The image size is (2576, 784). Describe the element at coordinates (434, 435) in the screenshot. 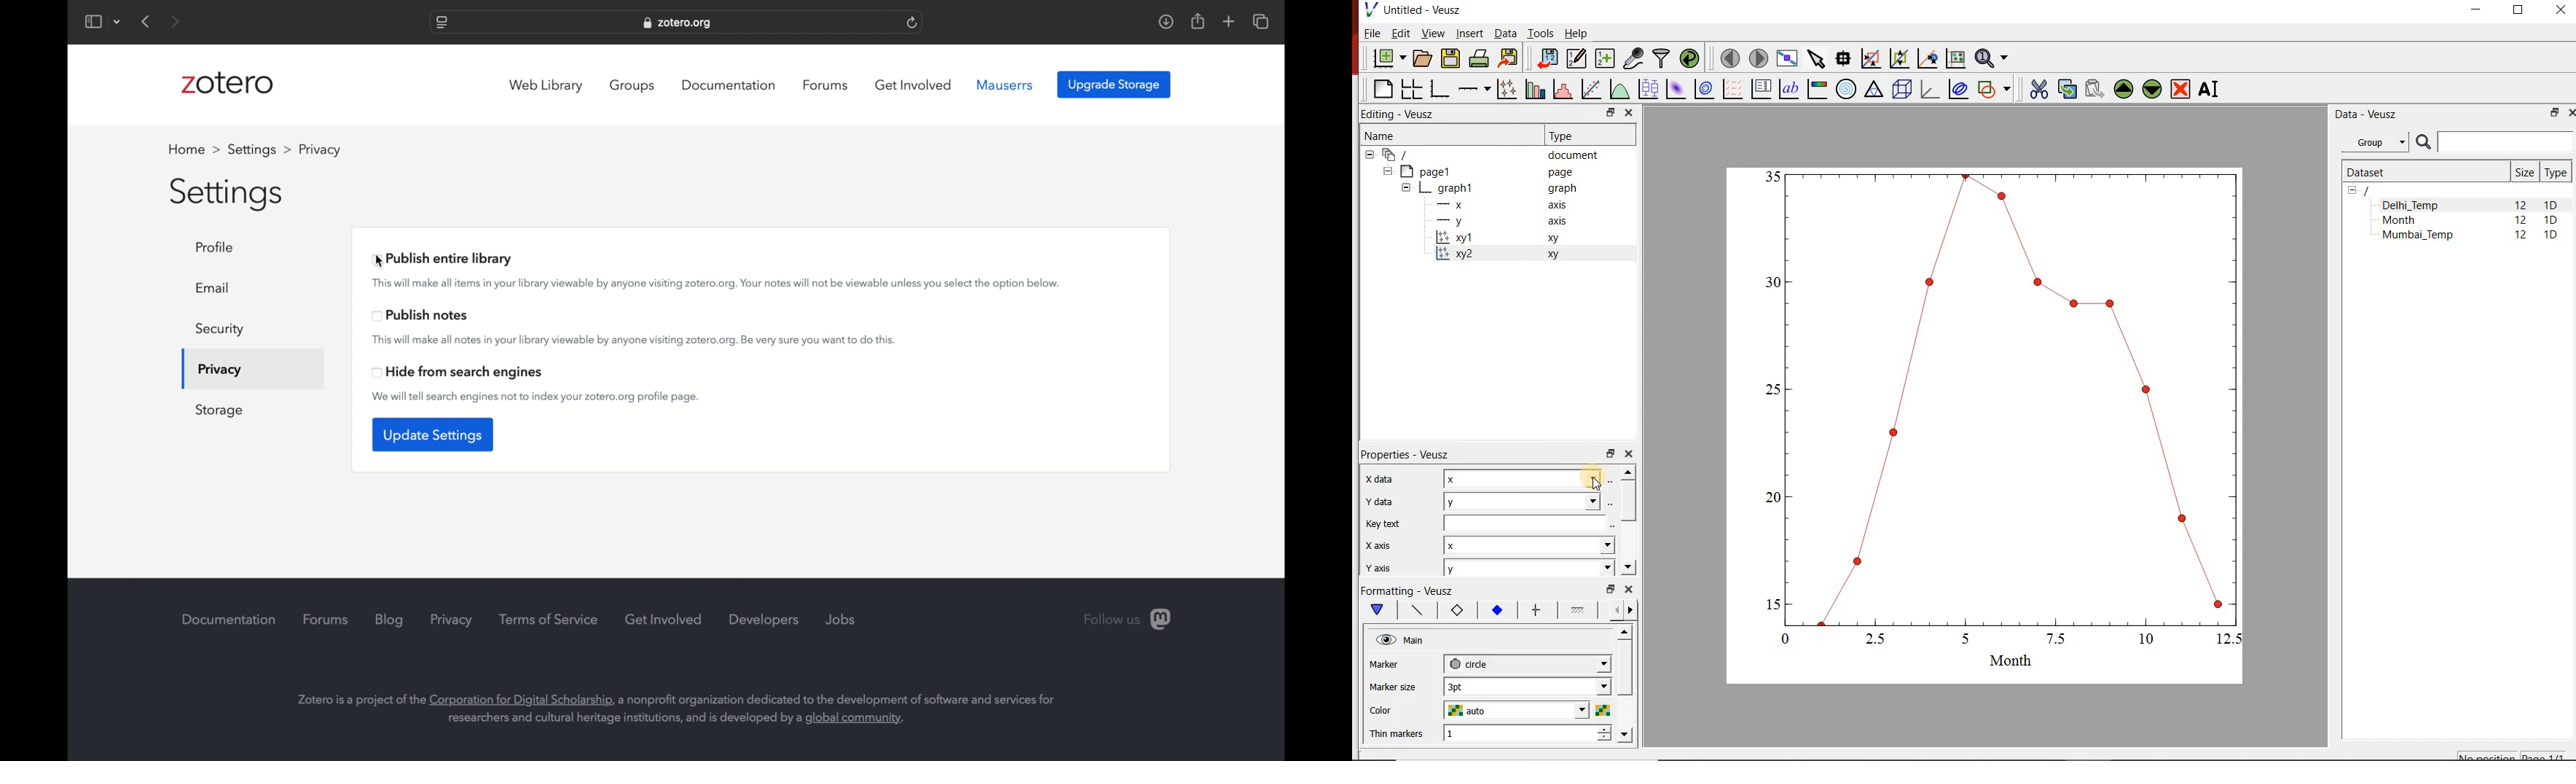

I see `update settings` at that location.